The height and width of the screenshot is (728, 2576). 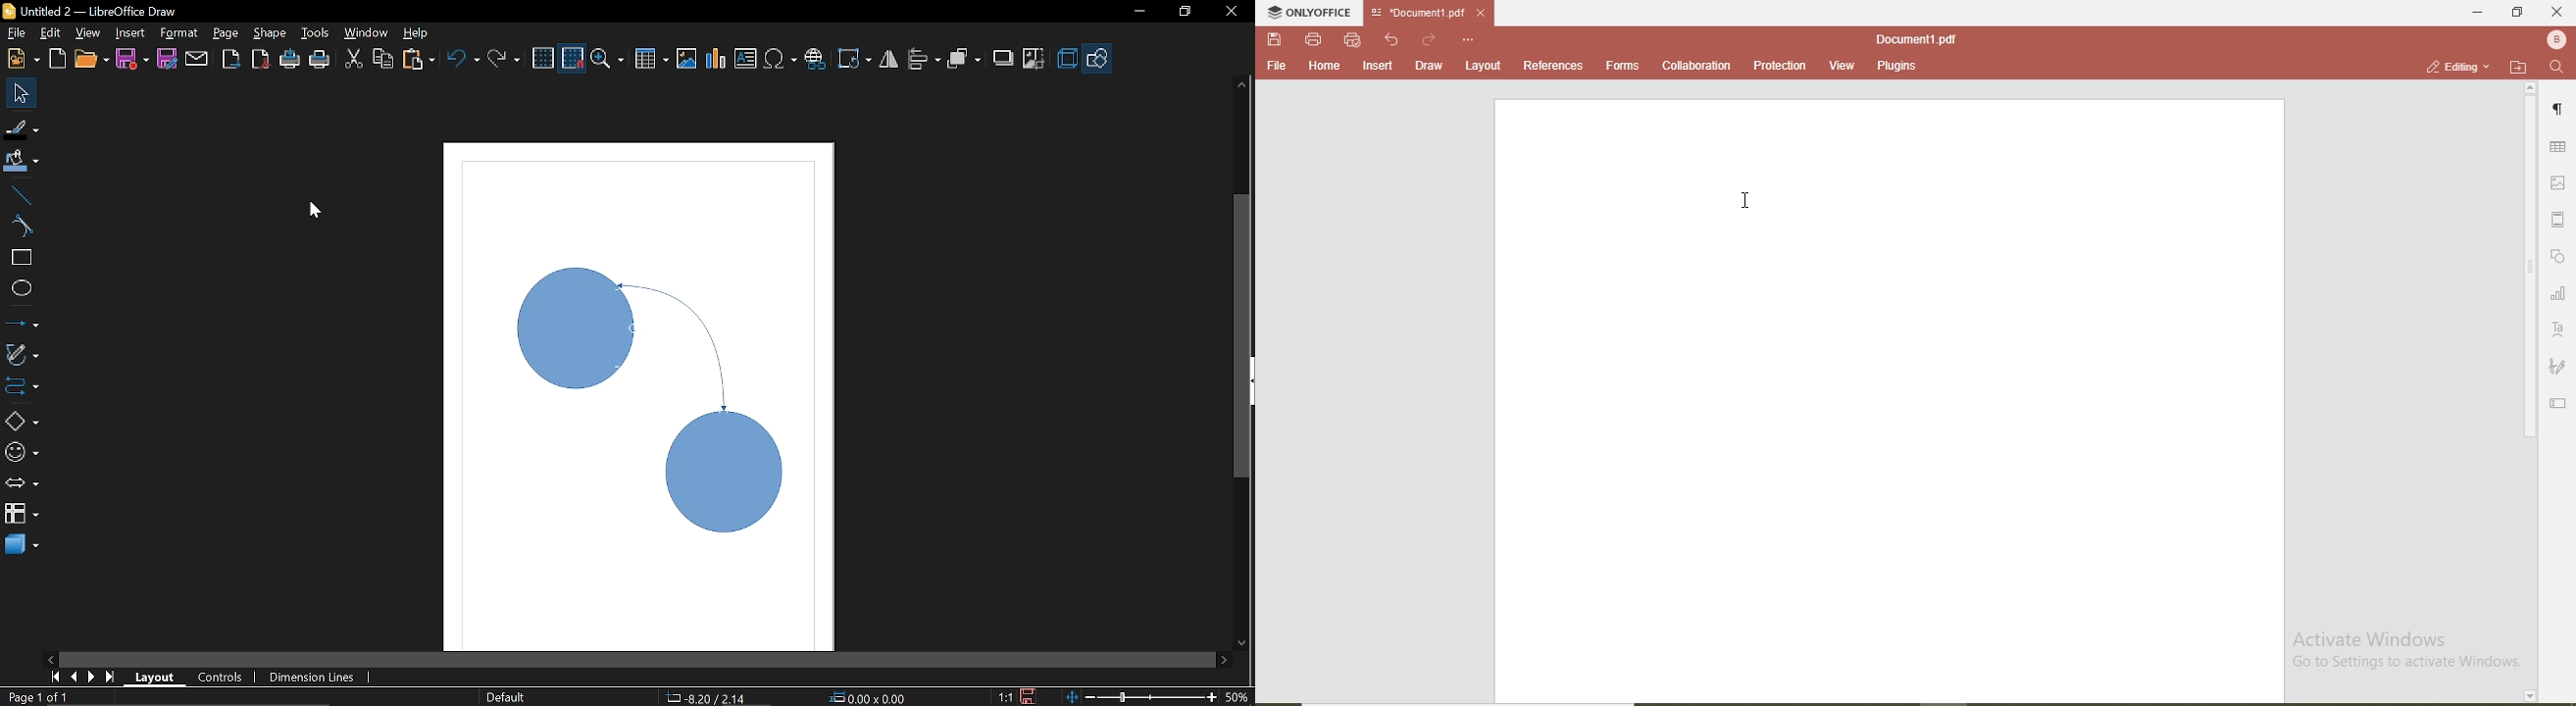 I want to click on Window, so click(x=367, y=33).